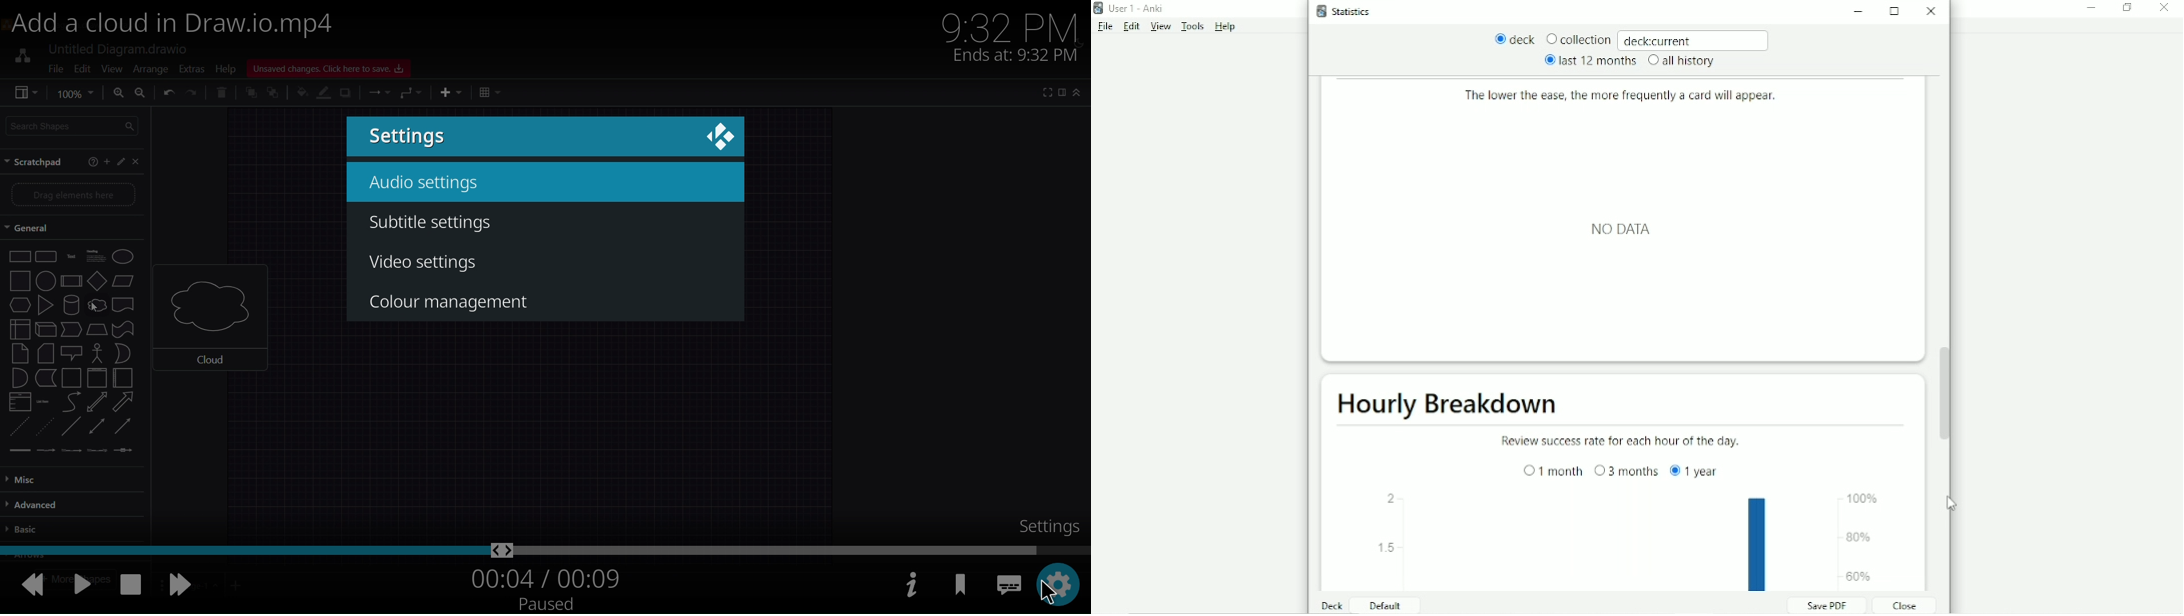 Image resolution: width=2184 pixels, height=616 pixels. I want to click on Help, so click(1226, 27).